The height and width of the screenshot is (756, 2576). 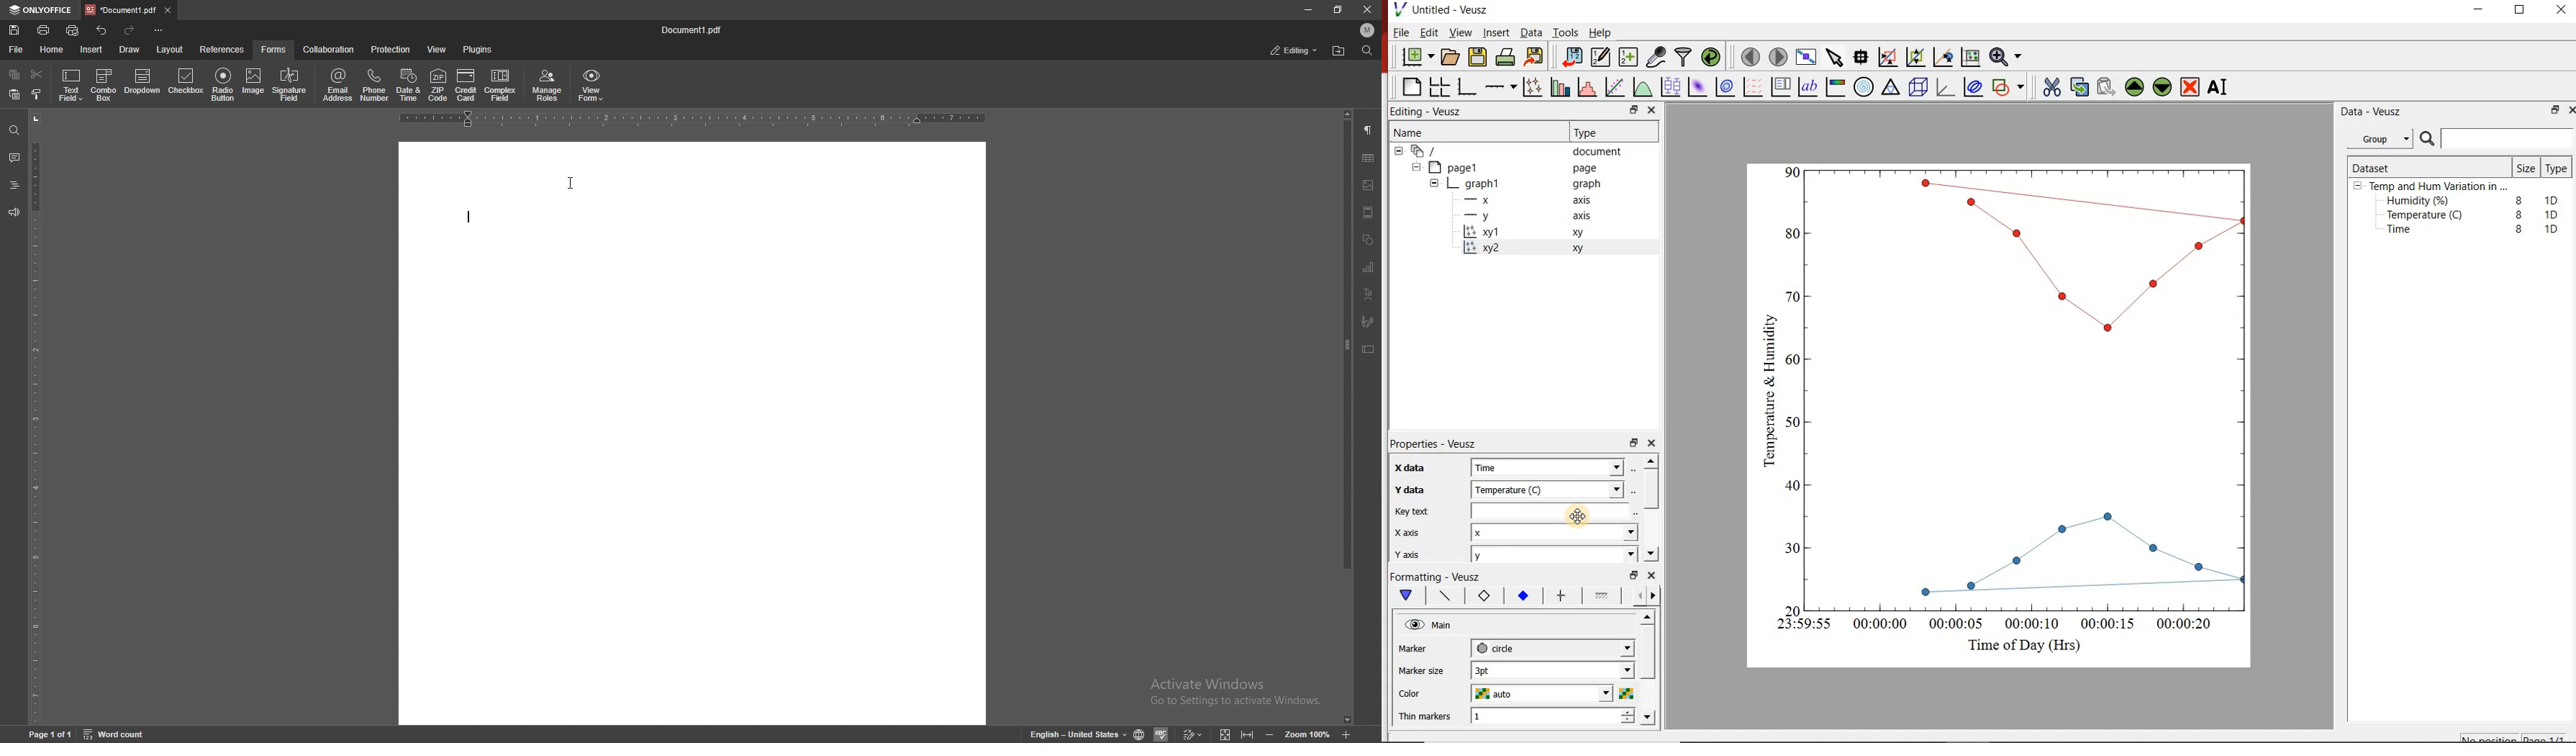 I want to click on plugins, so click(x=478, y=50).